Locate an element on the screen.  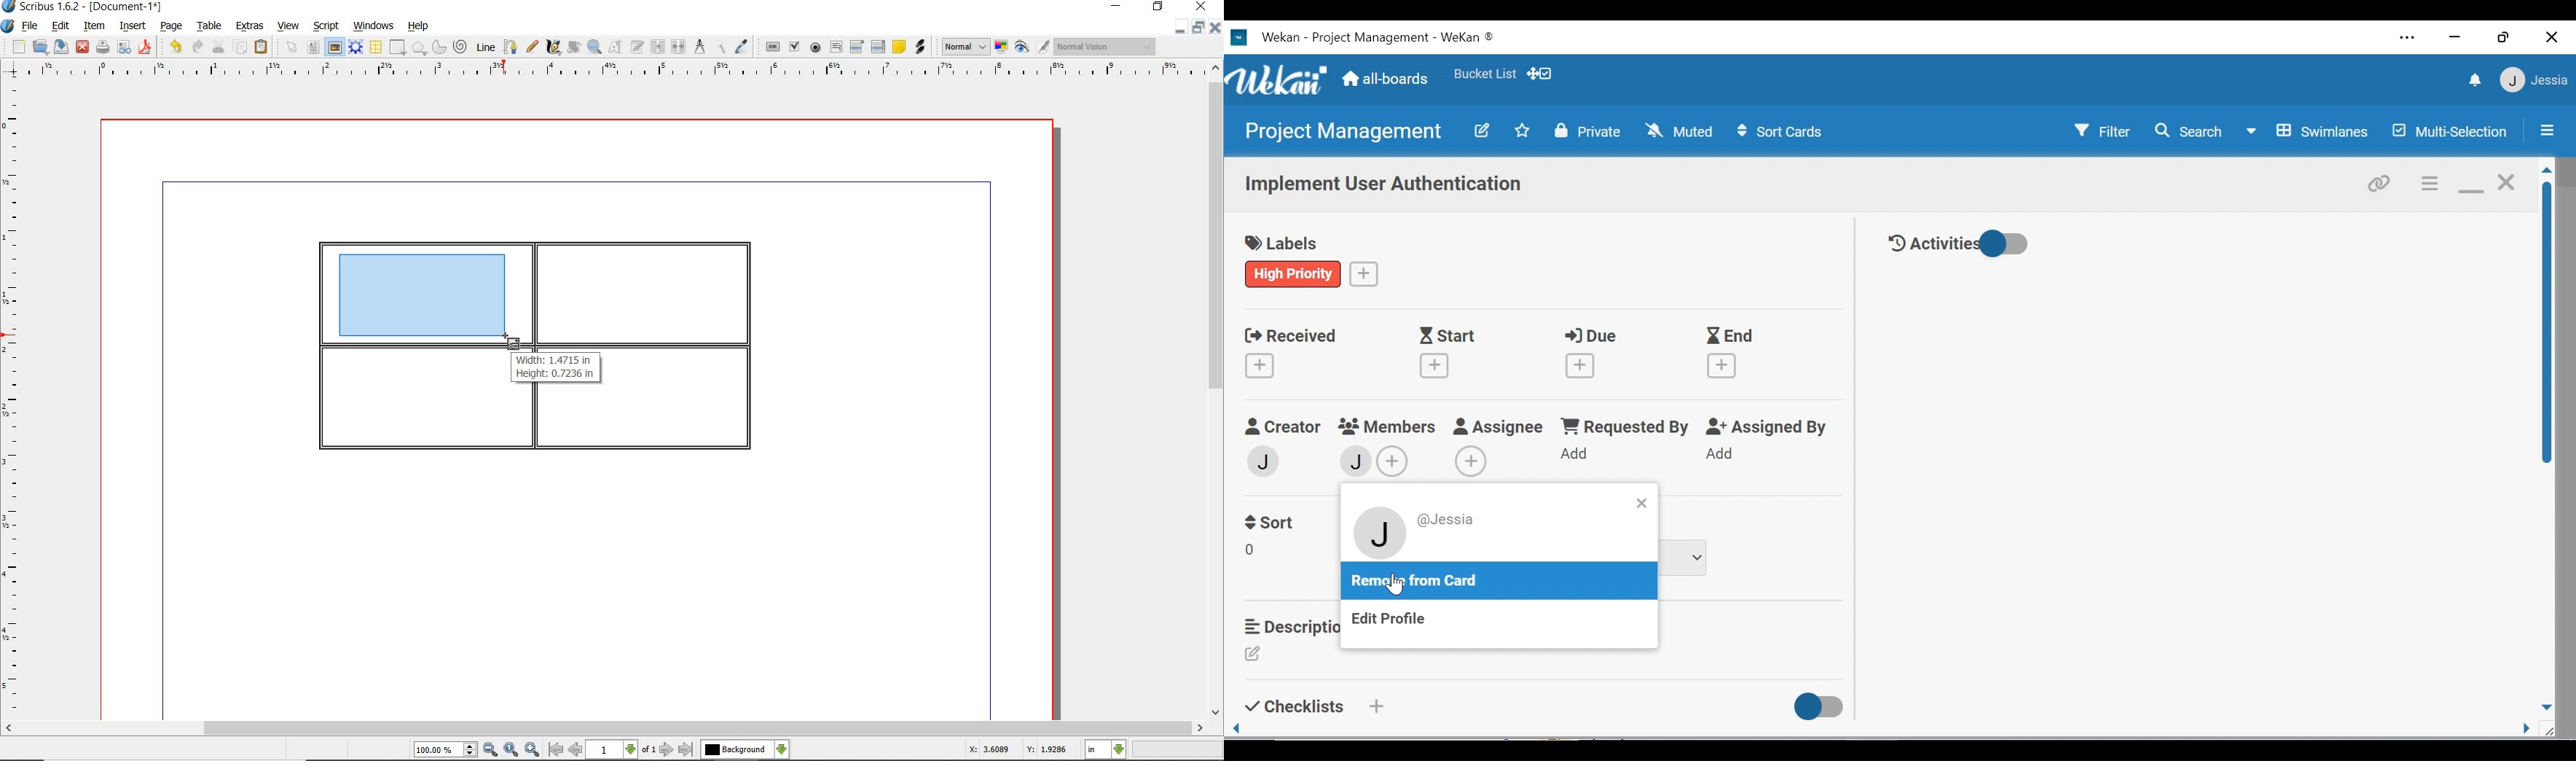
toggle color management system is located at coordinates (1002, 48).